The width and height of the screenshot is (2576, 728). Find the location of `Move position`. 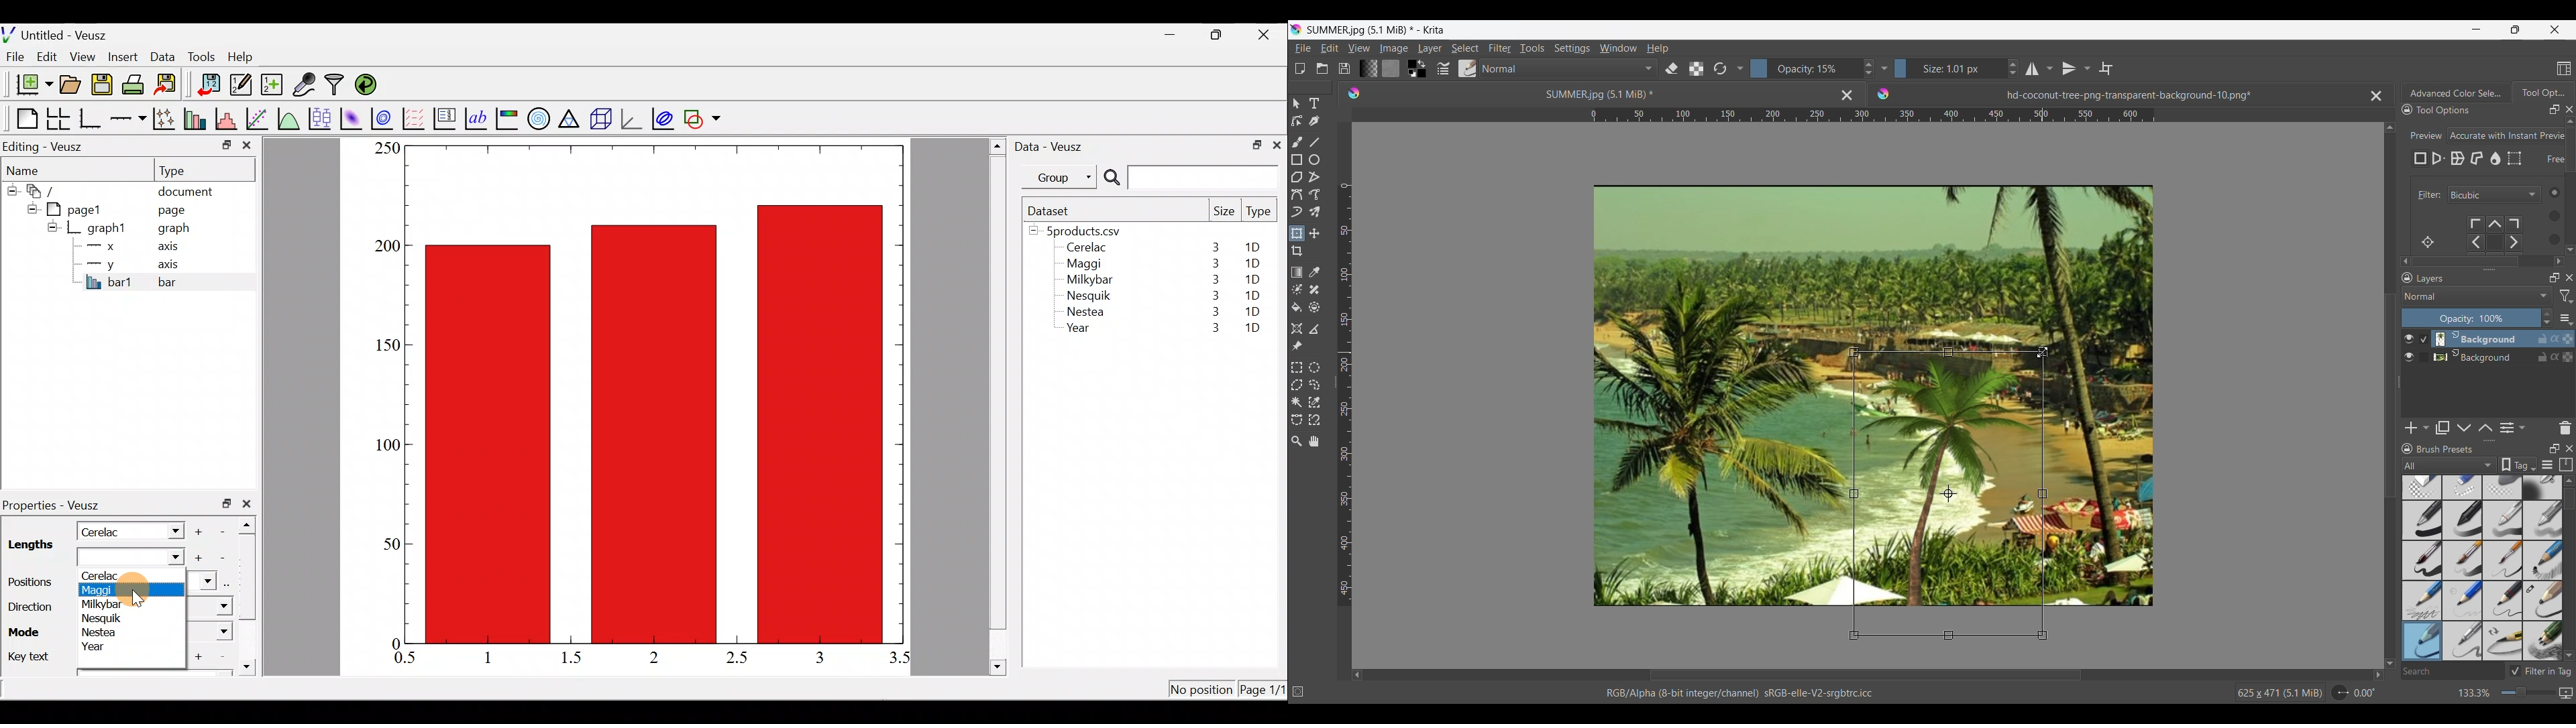

Move position is located at coordinates (1314, 233).